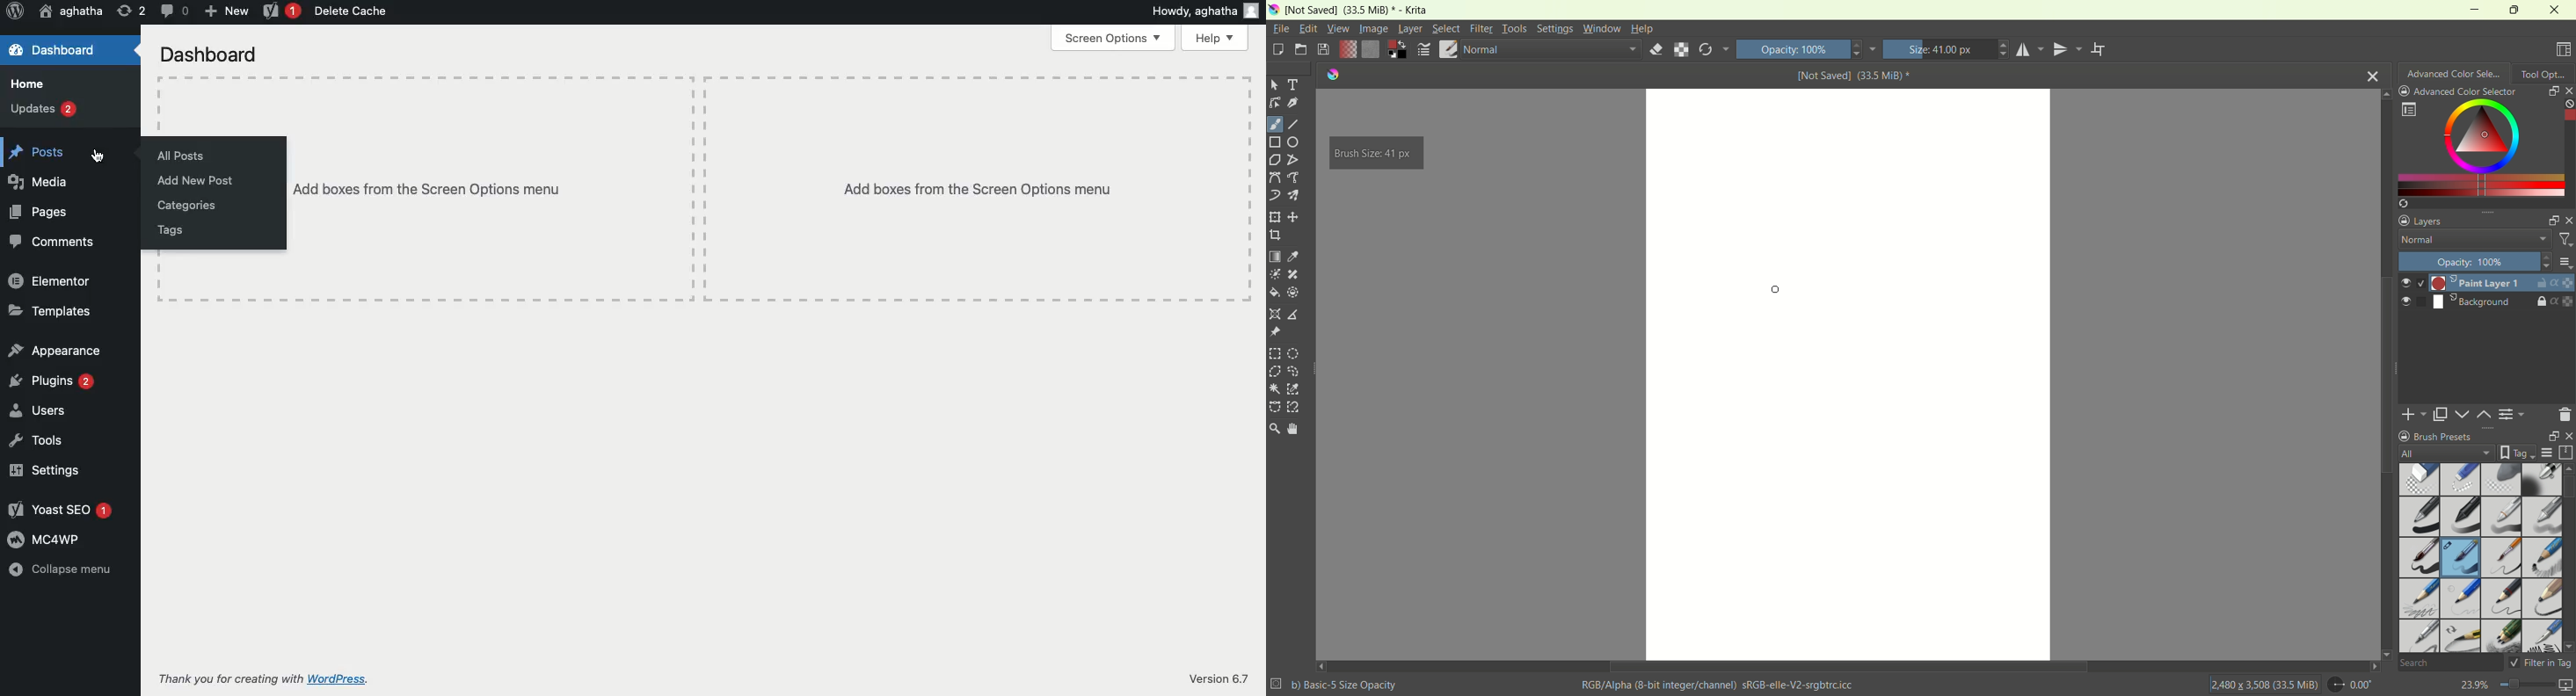 The width and height of the screenshot is (2576, 700). What do you see at coordinates (173, 12) in the screenshot?
I see `Comment` at bounding box center [173, 12].